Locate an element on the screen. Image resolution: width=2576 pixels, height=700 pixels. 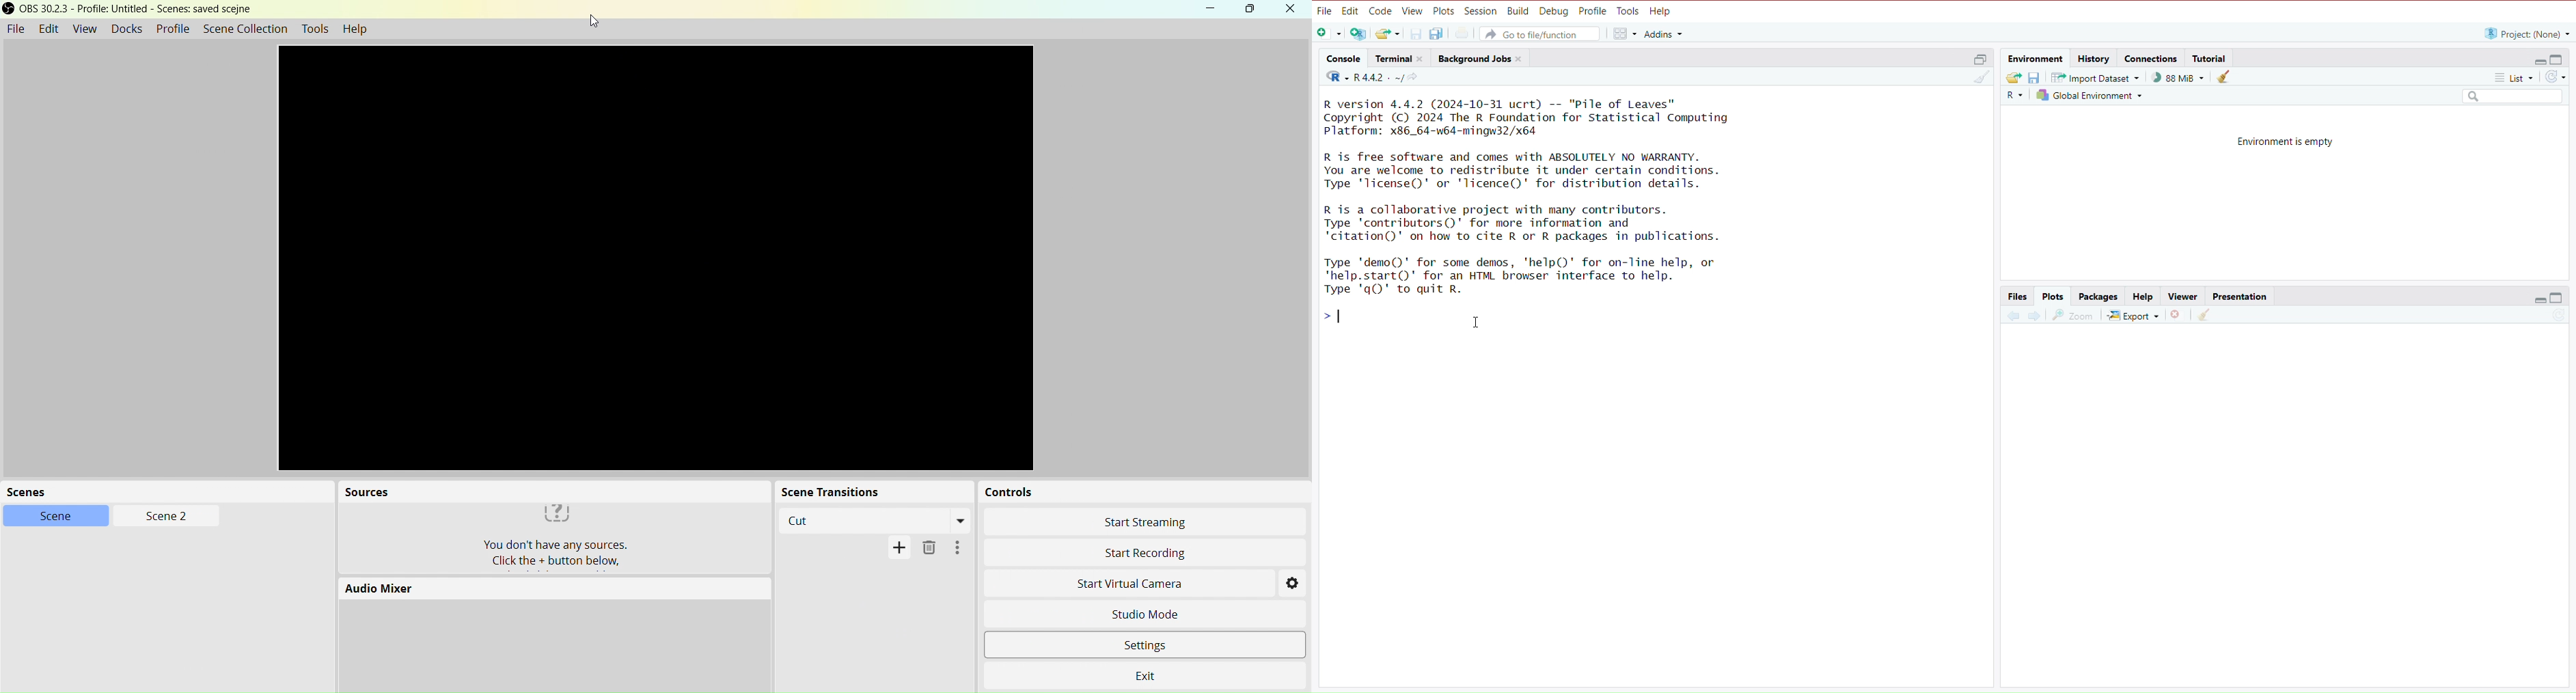
Start Virtual Camera is located at coordinates (1125, 586).